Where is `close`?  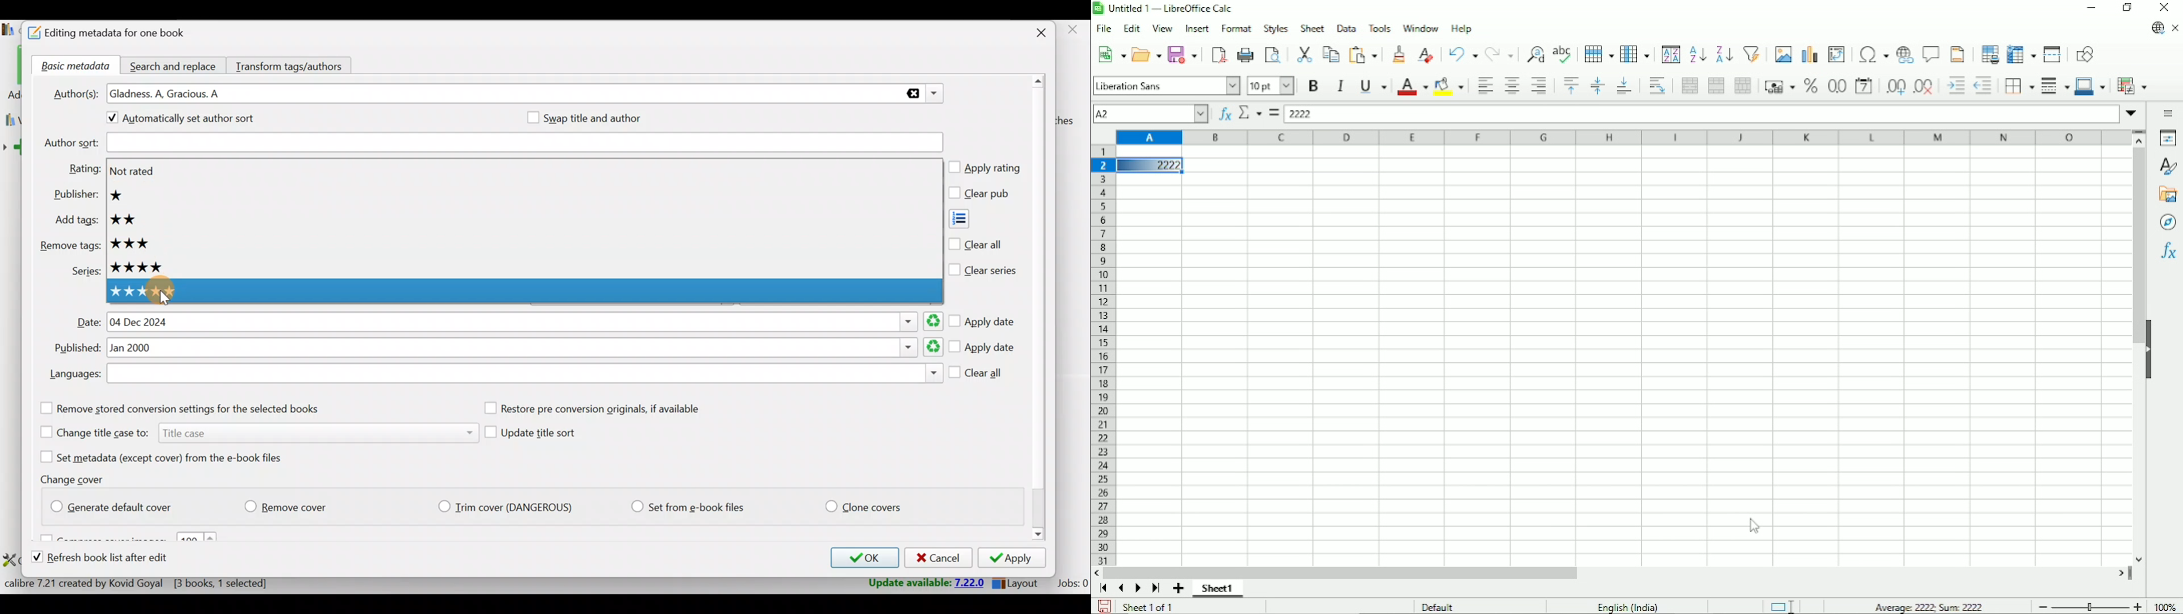 close is located at coordinates (1072, 30).